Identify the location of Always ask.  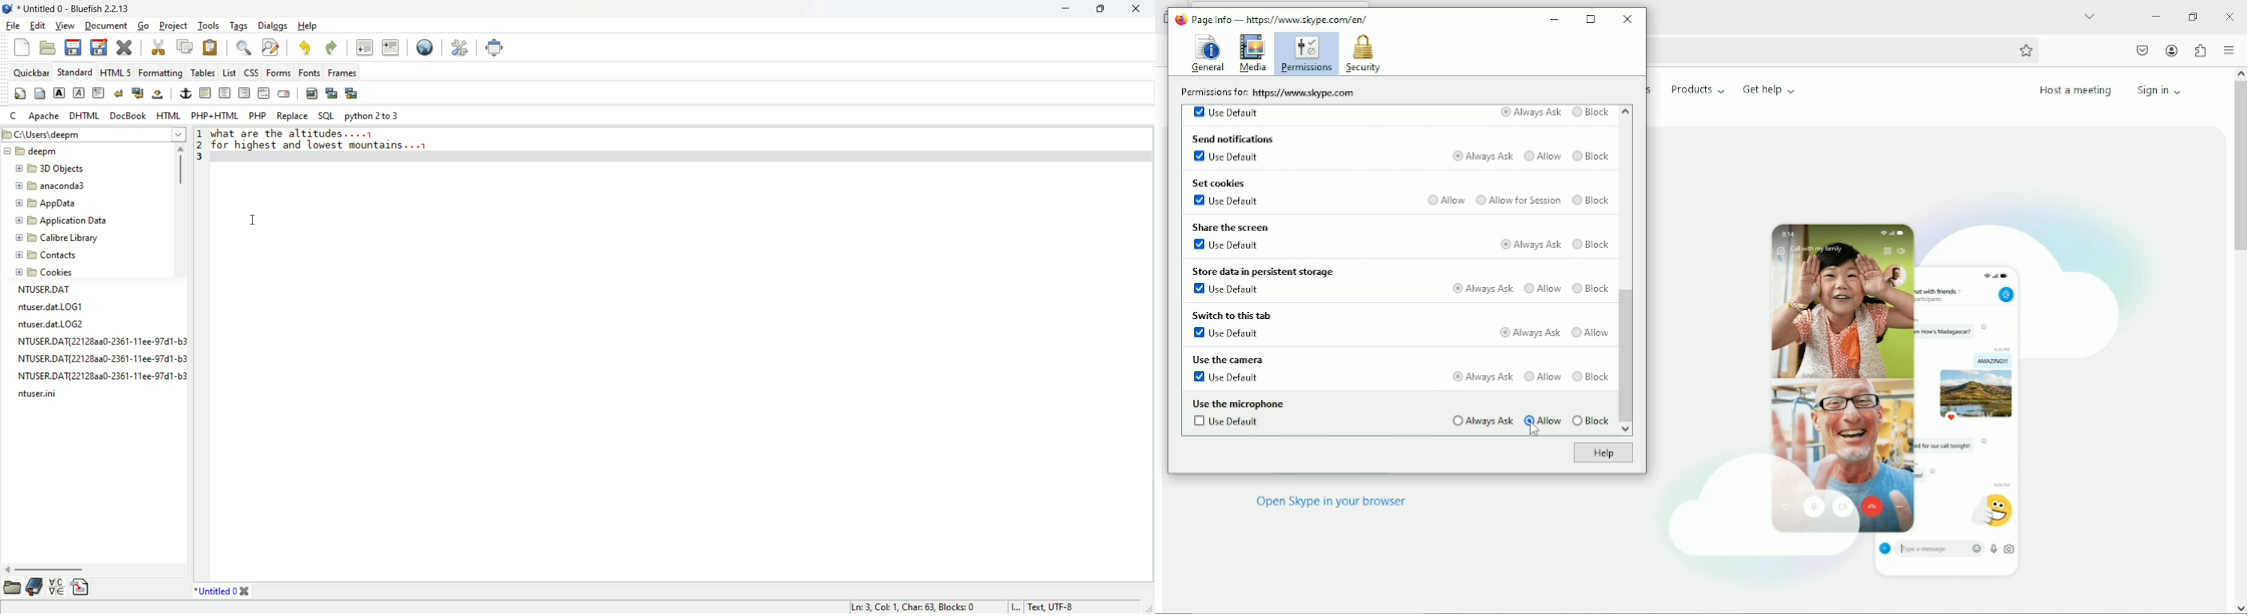
(1484, 156).